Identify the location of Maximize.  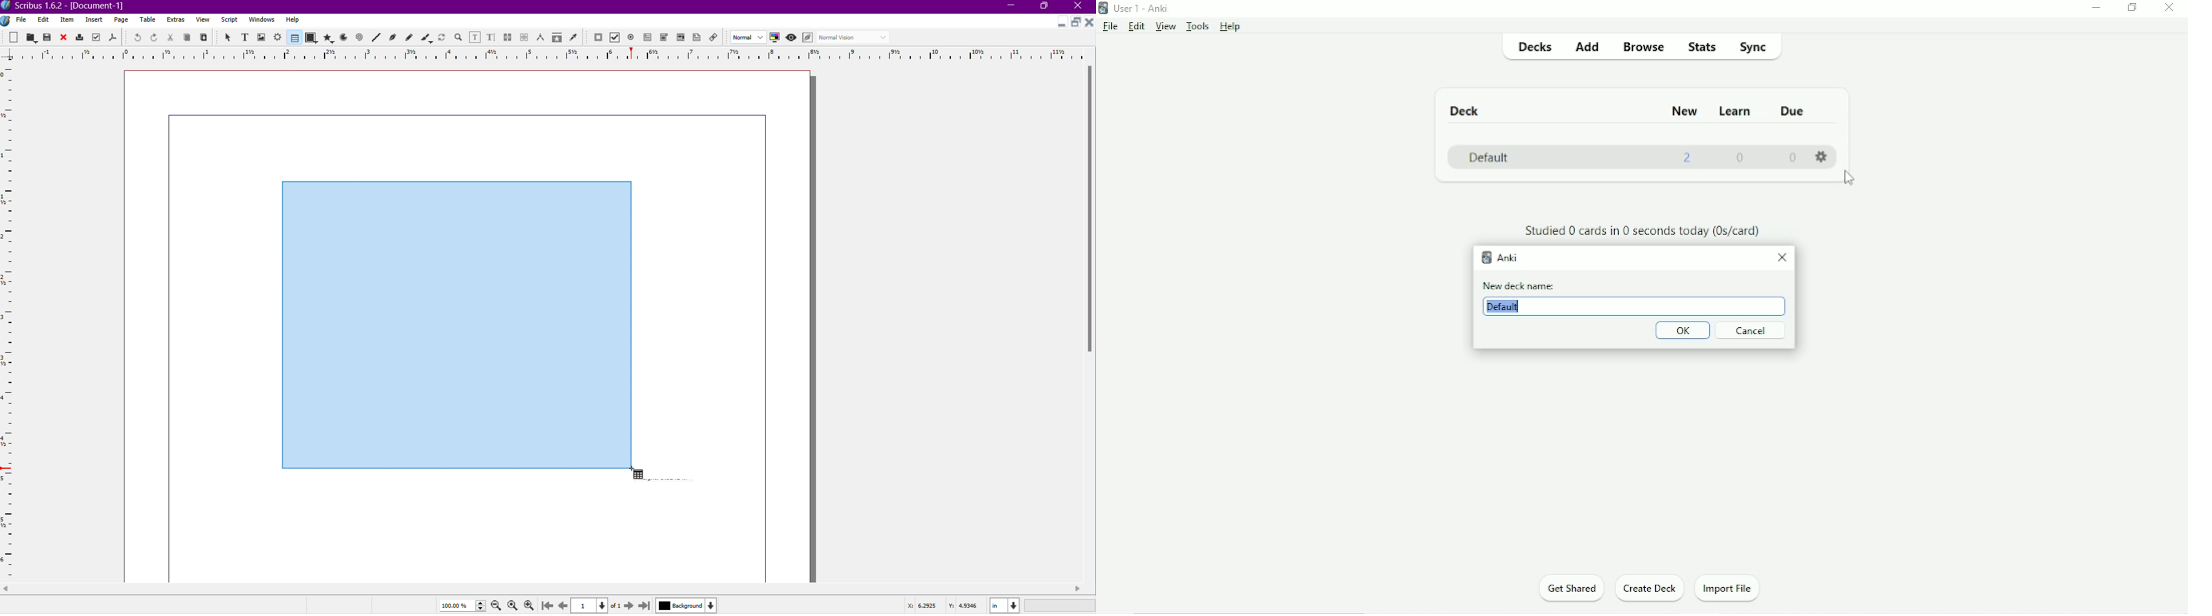
(1075, 22).